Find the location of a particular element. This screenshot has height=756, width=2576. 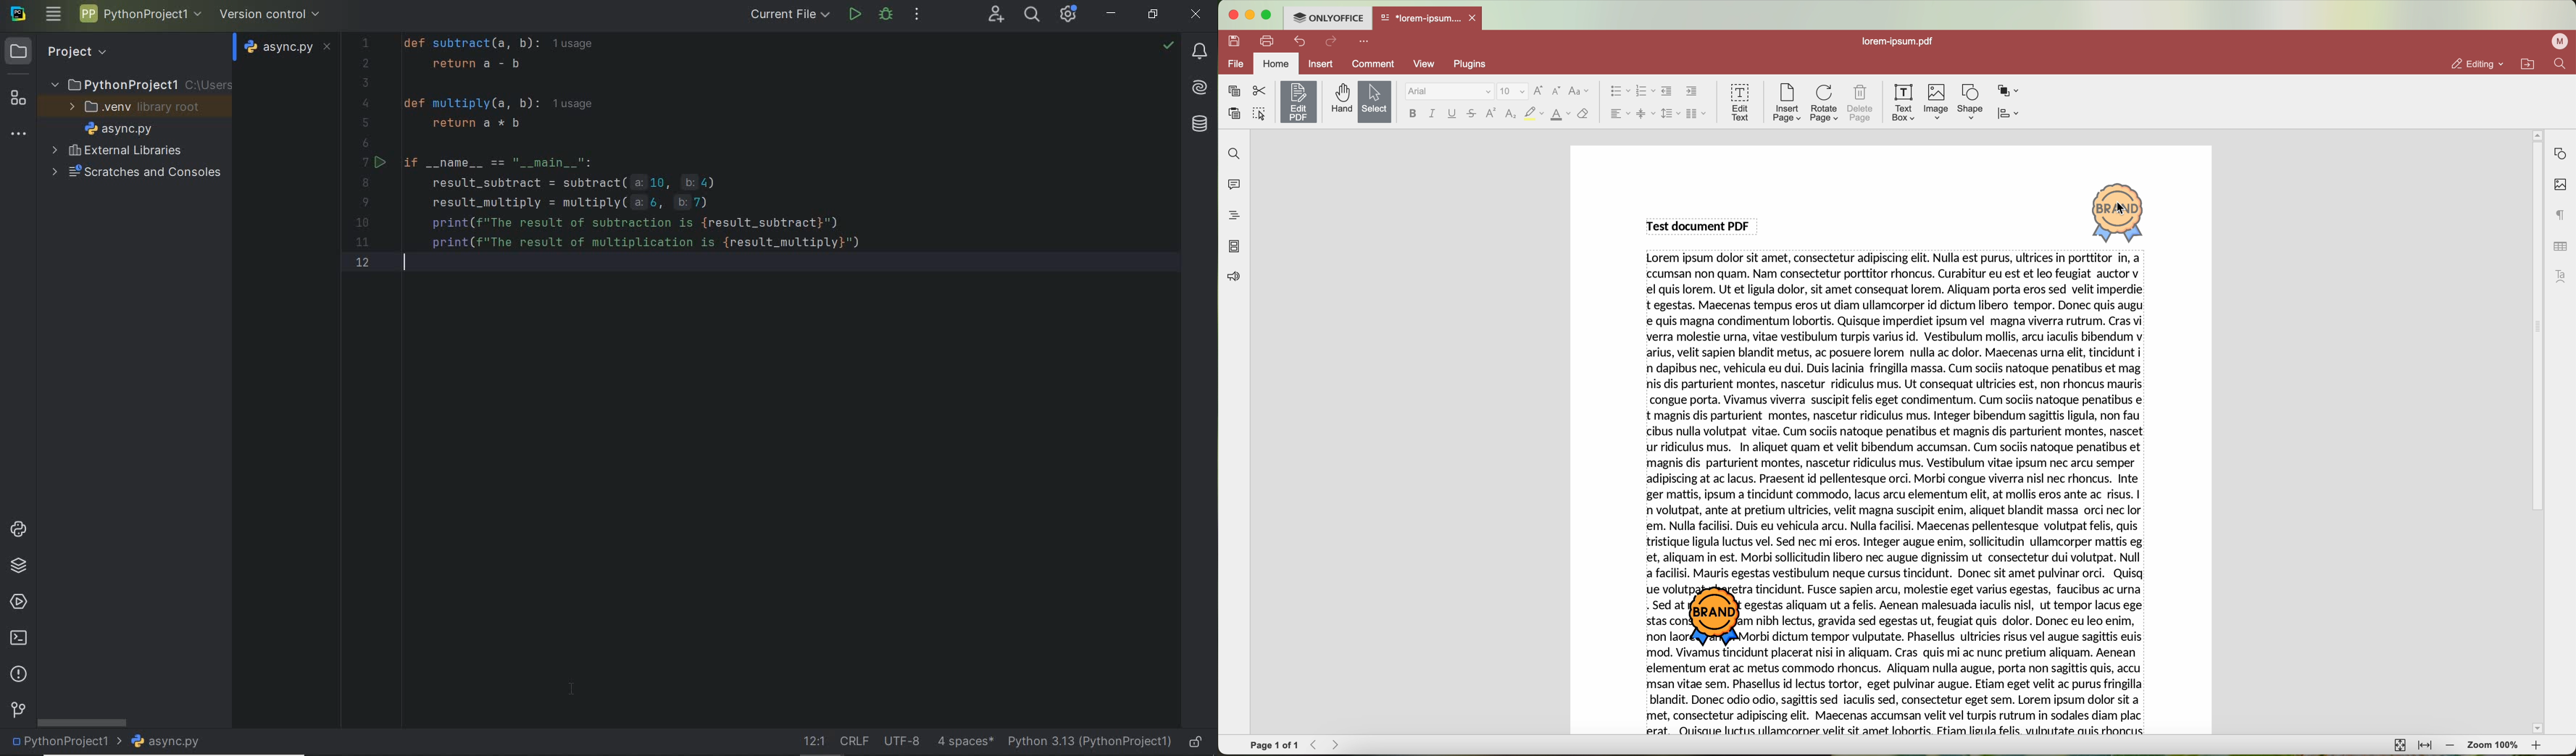

delete page is located at coordinates (1861, 105).